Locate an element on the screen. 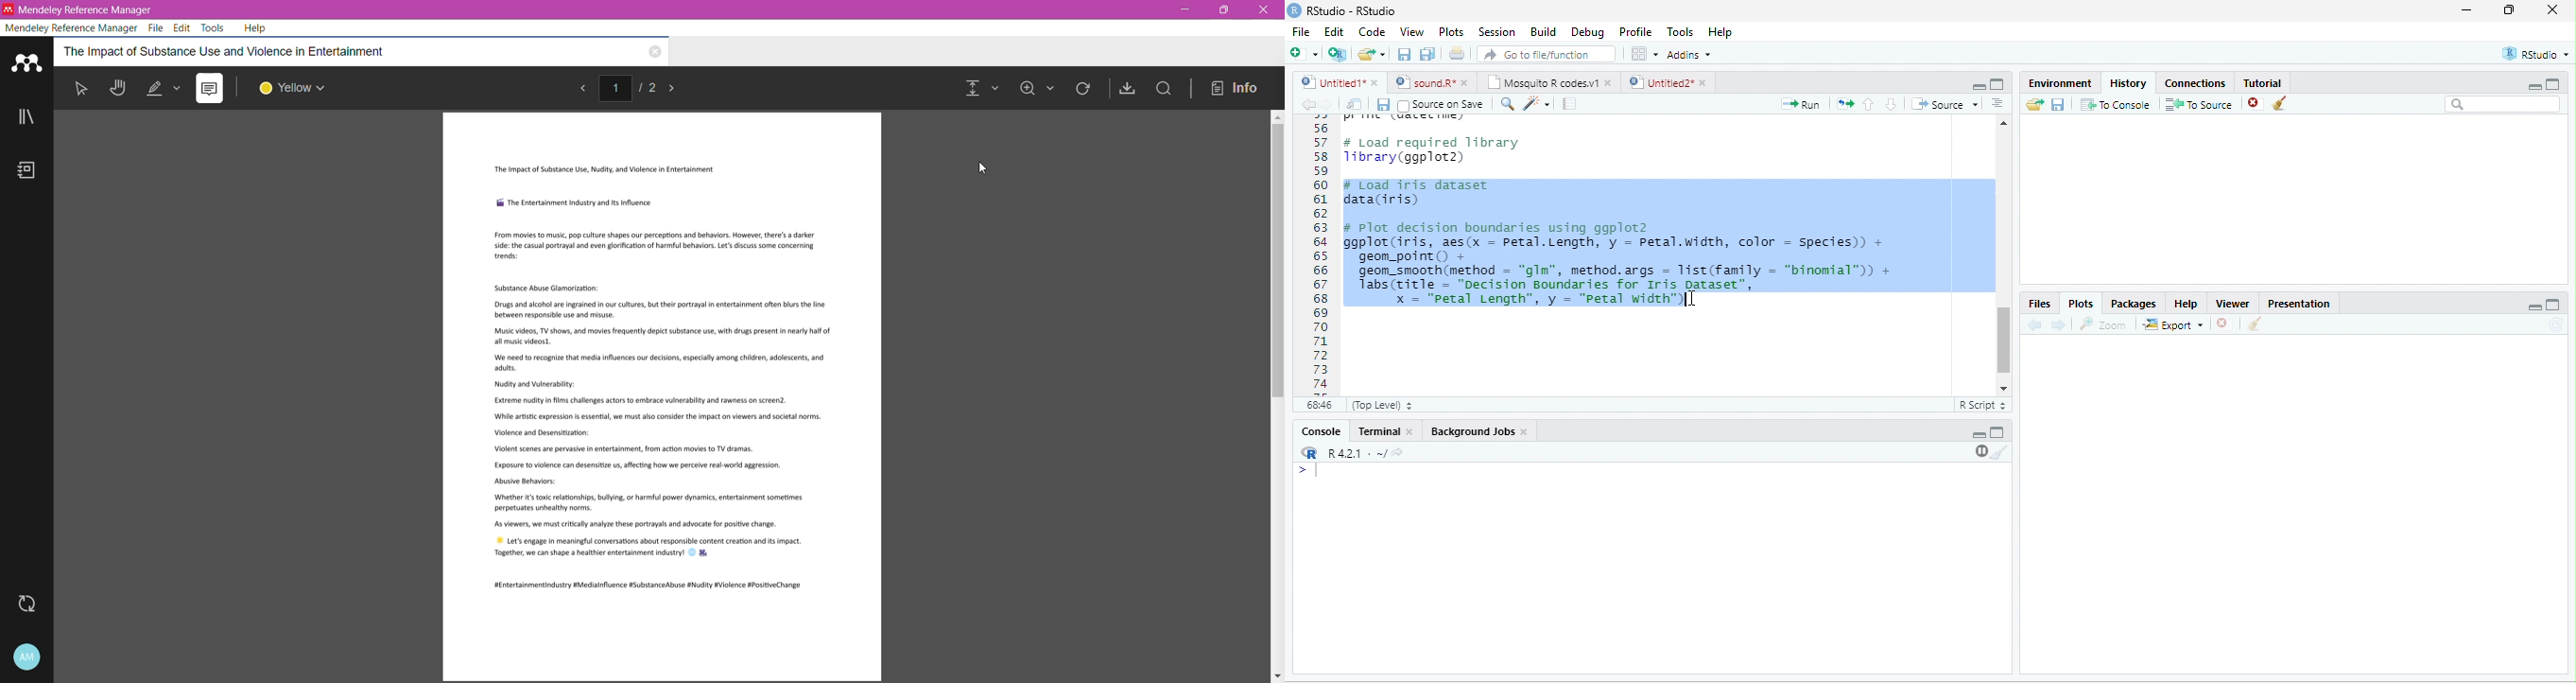  Set Page View Mode is located at coordinates (980, 90).